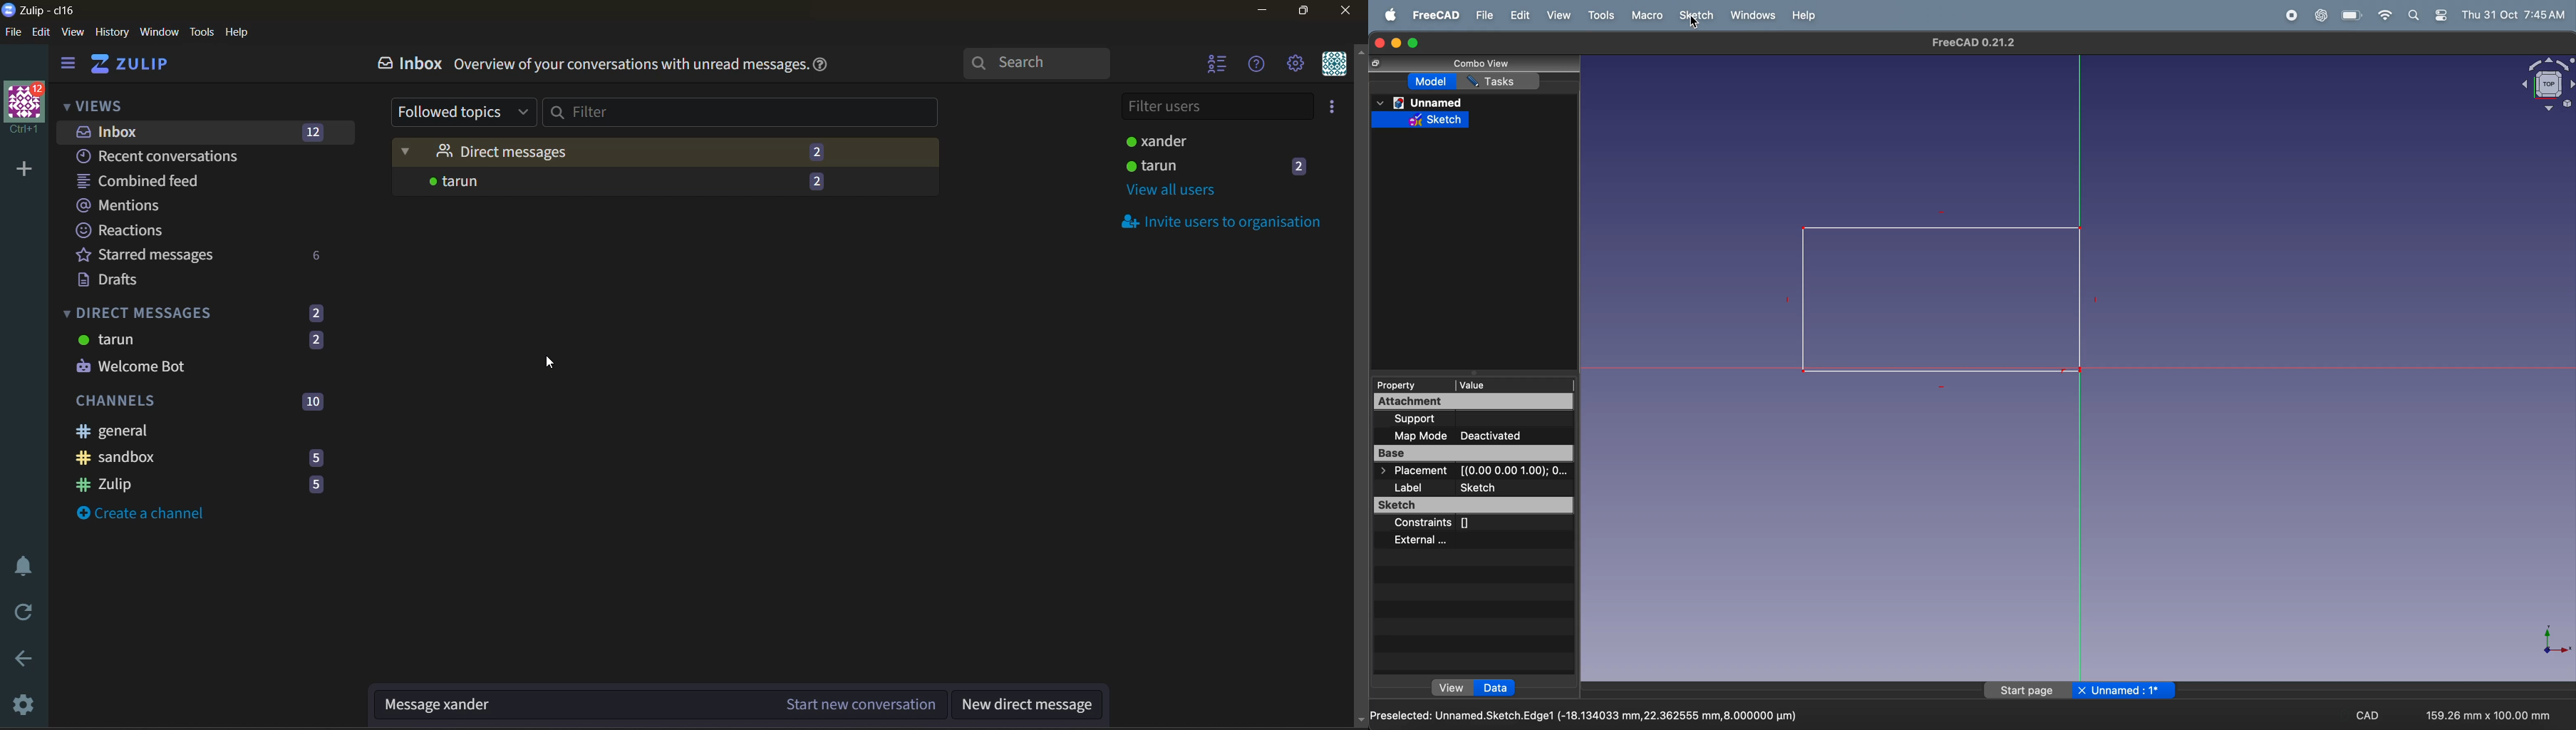 The width and height of the screenshot is (2576, 756). What do you see at coordinates (1476, 420) in the screenshot?
I see `support` at bounding box center [1476, 420].